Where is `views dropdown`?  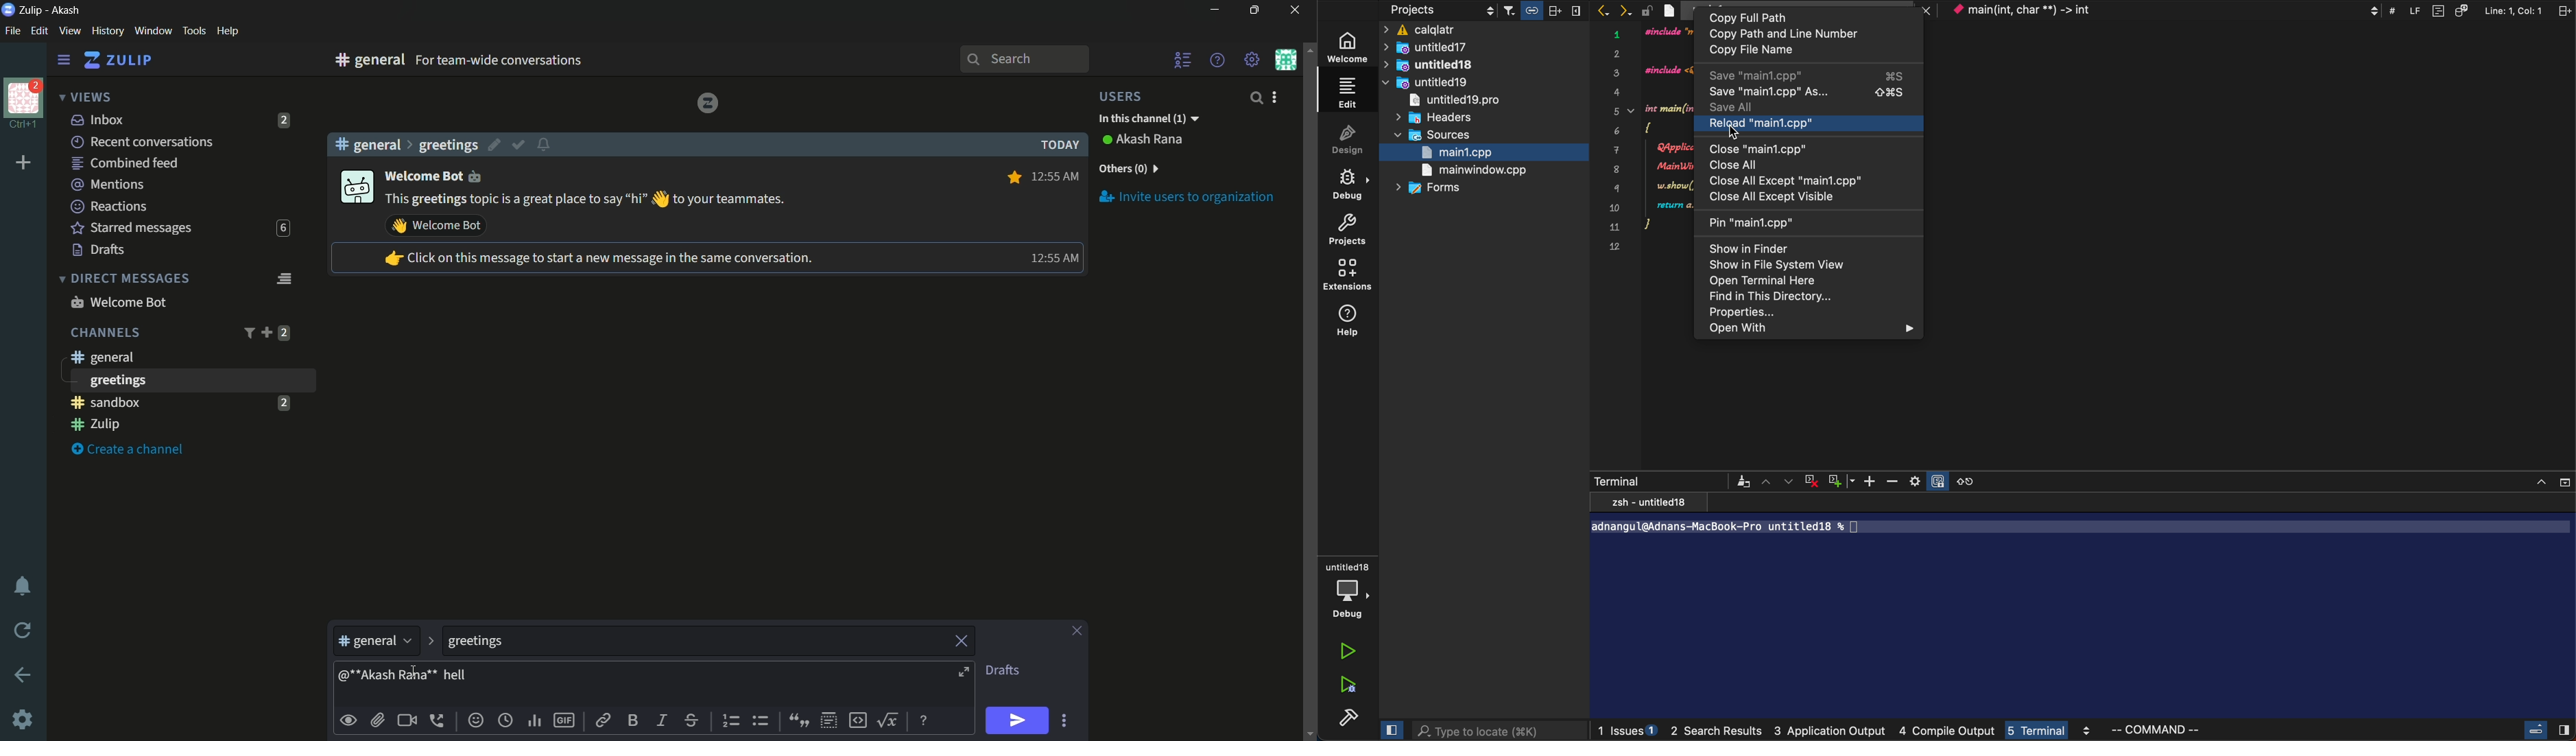
views dropdown is located at coordinates (85, 98).